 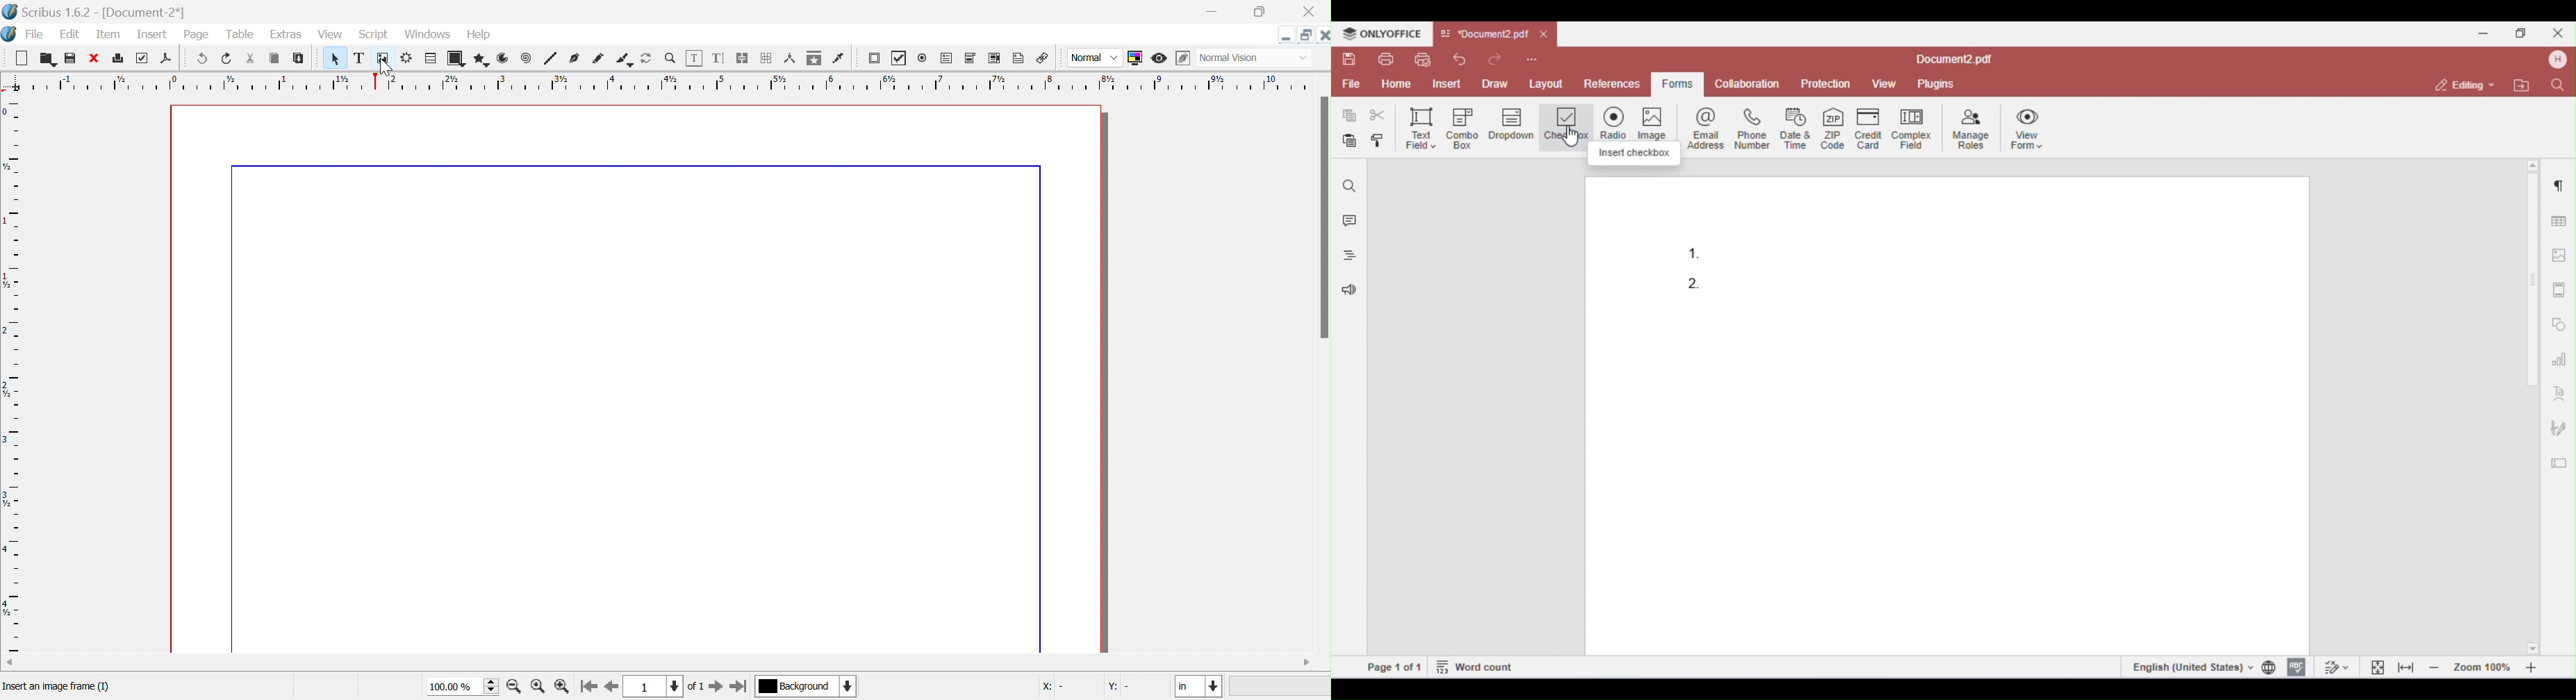 I want to click on file, so click(x=35, y=33).